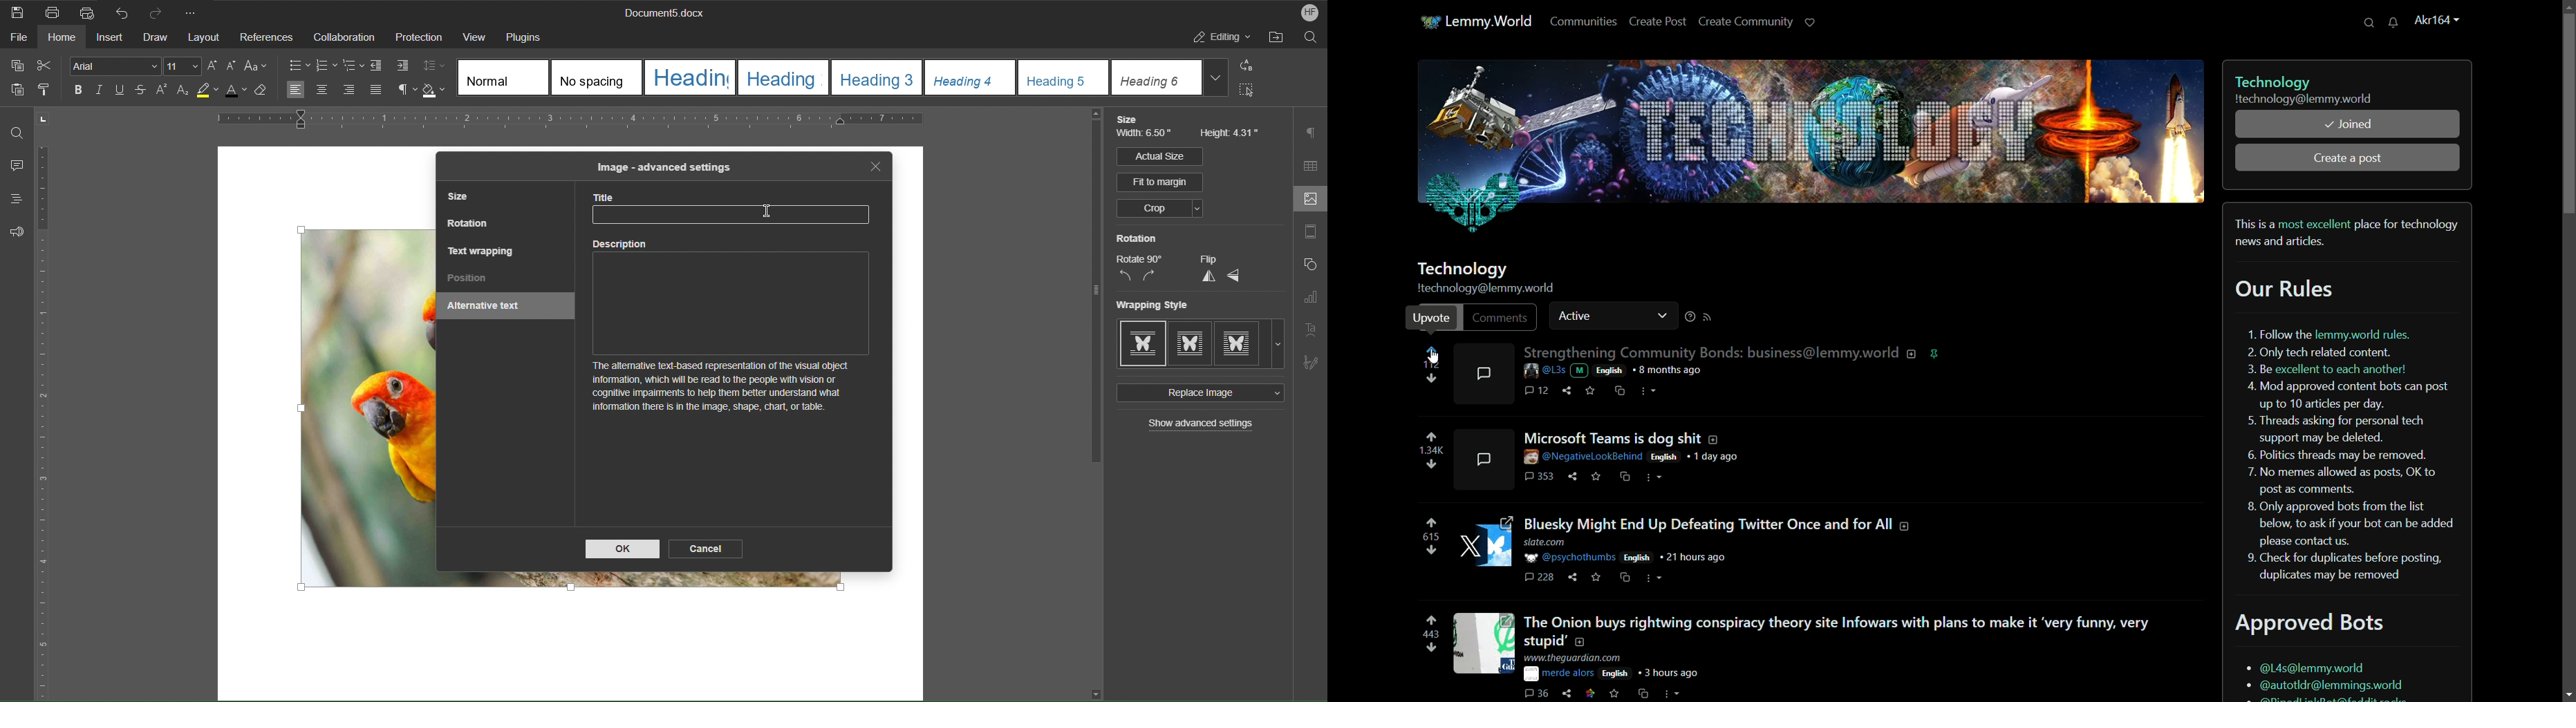  Describe the element at coordinates (1627, 475) in the screenshot. I see `cs` at that location.